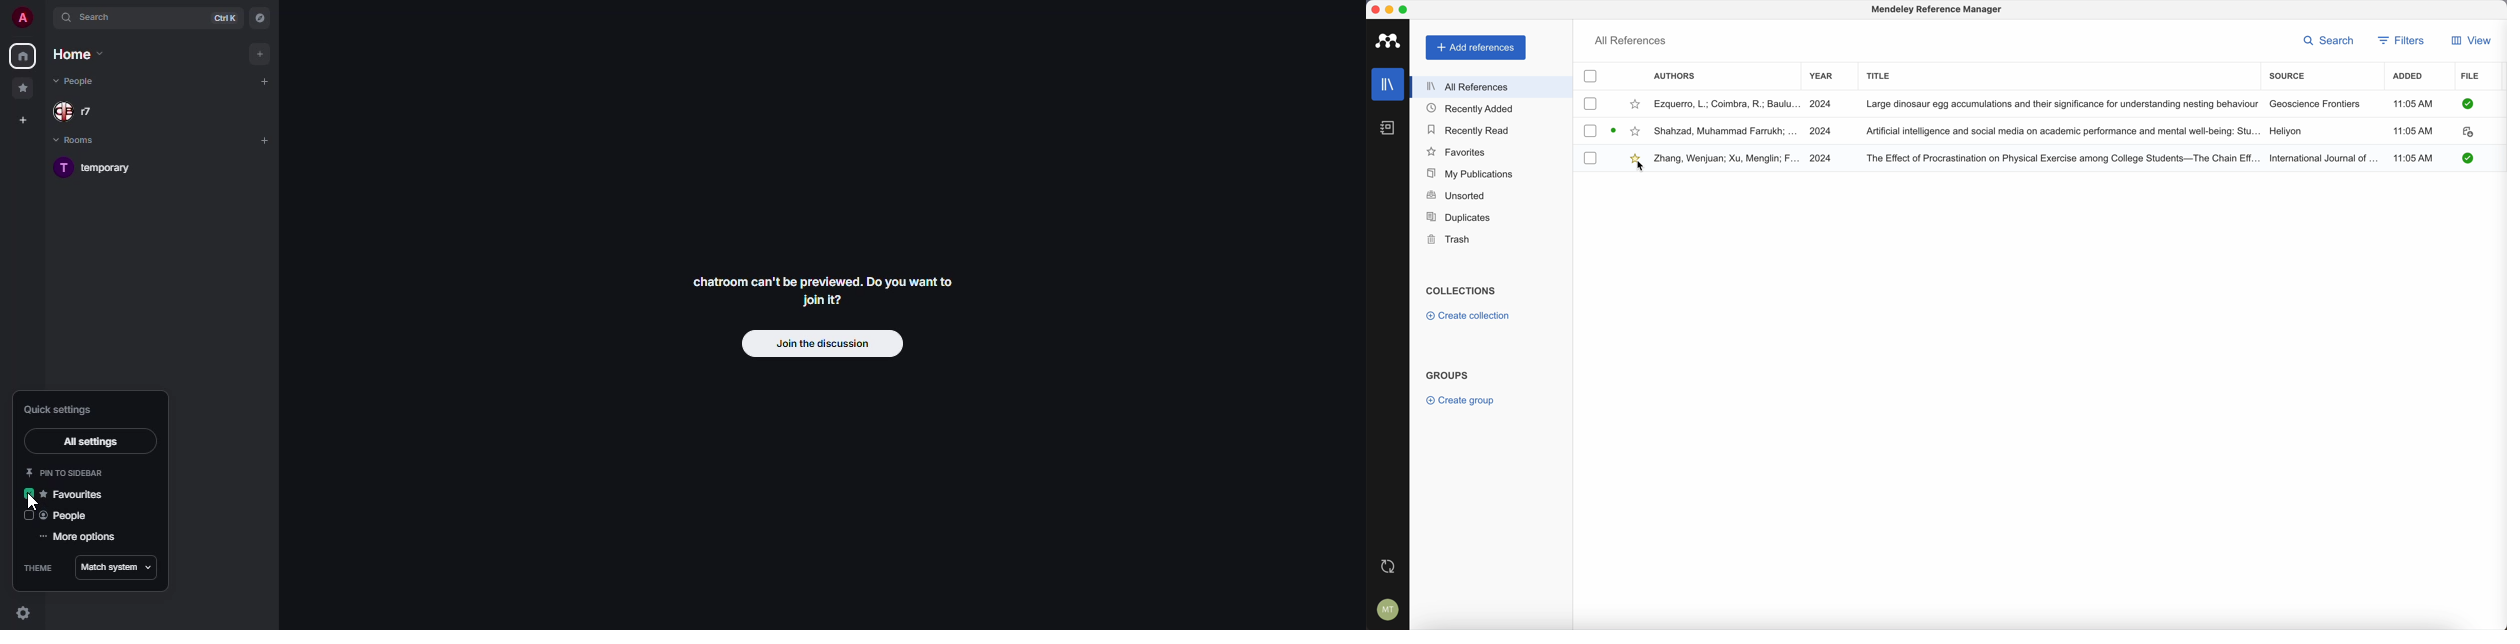 This screenshot has height=644, width=2520. Describe the element at coordinates (265, 82) in the screenshot. I see `add` at that location.